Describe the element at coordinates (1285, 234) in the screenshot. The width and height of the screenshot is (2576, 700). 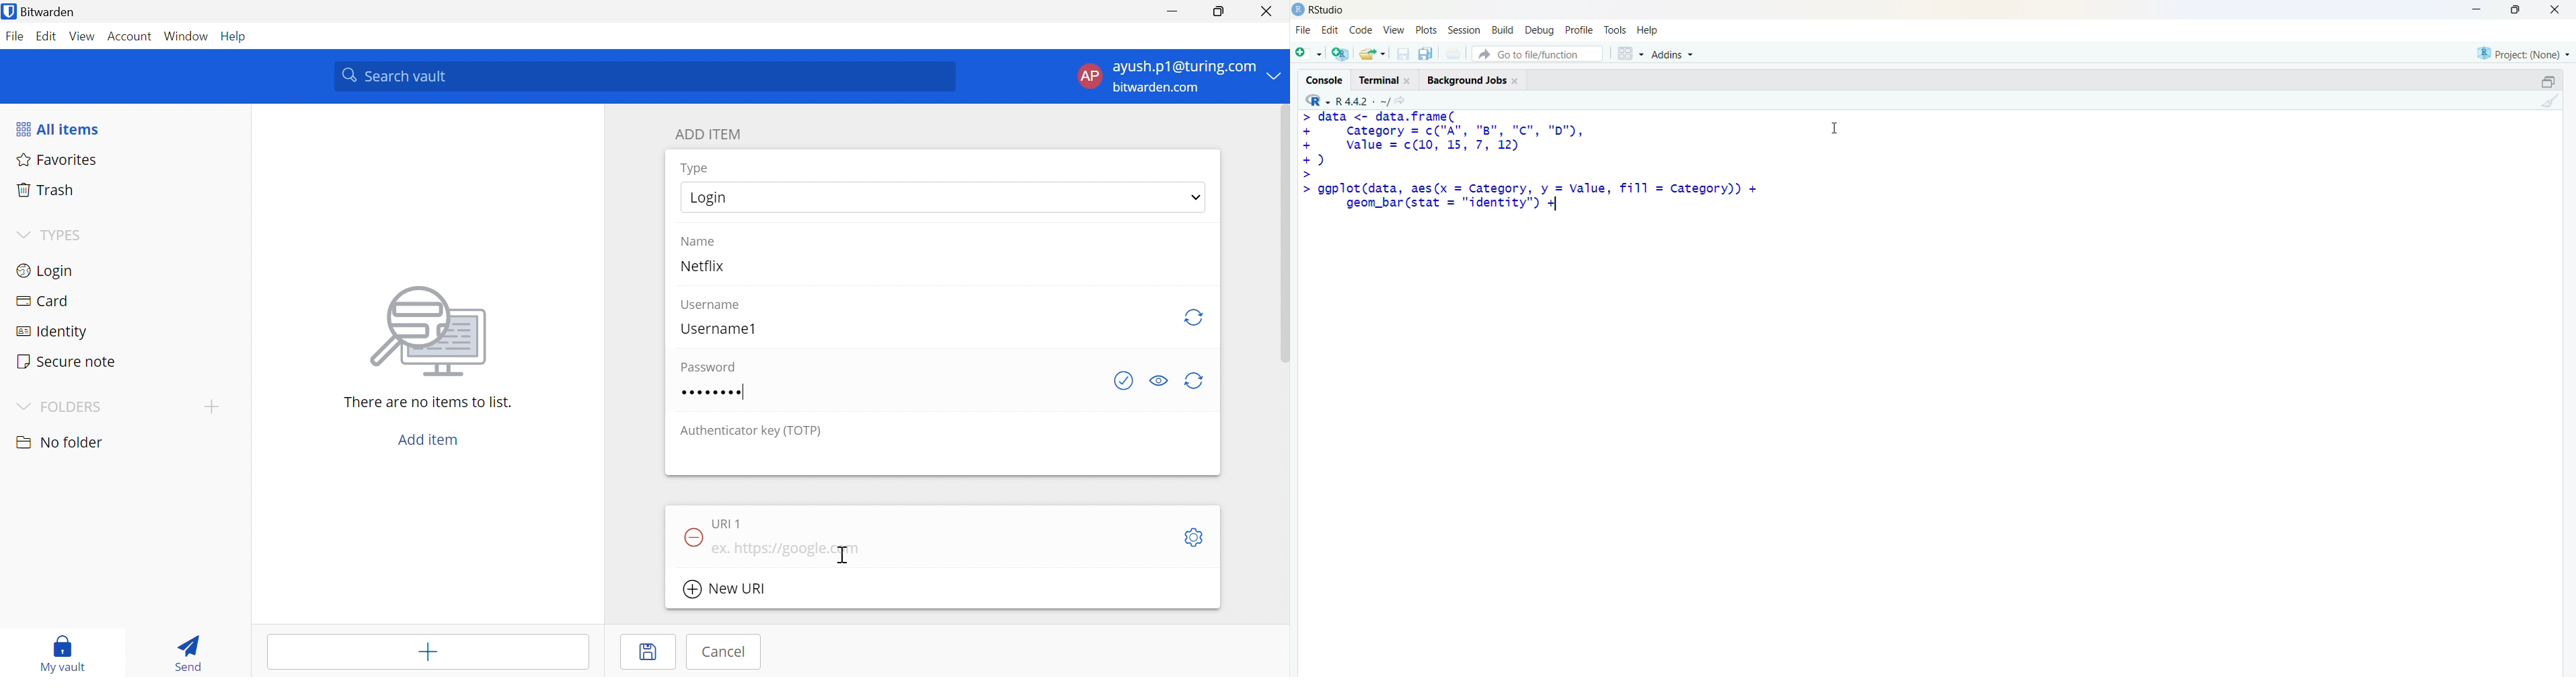
I see `scrollbar` at that location.